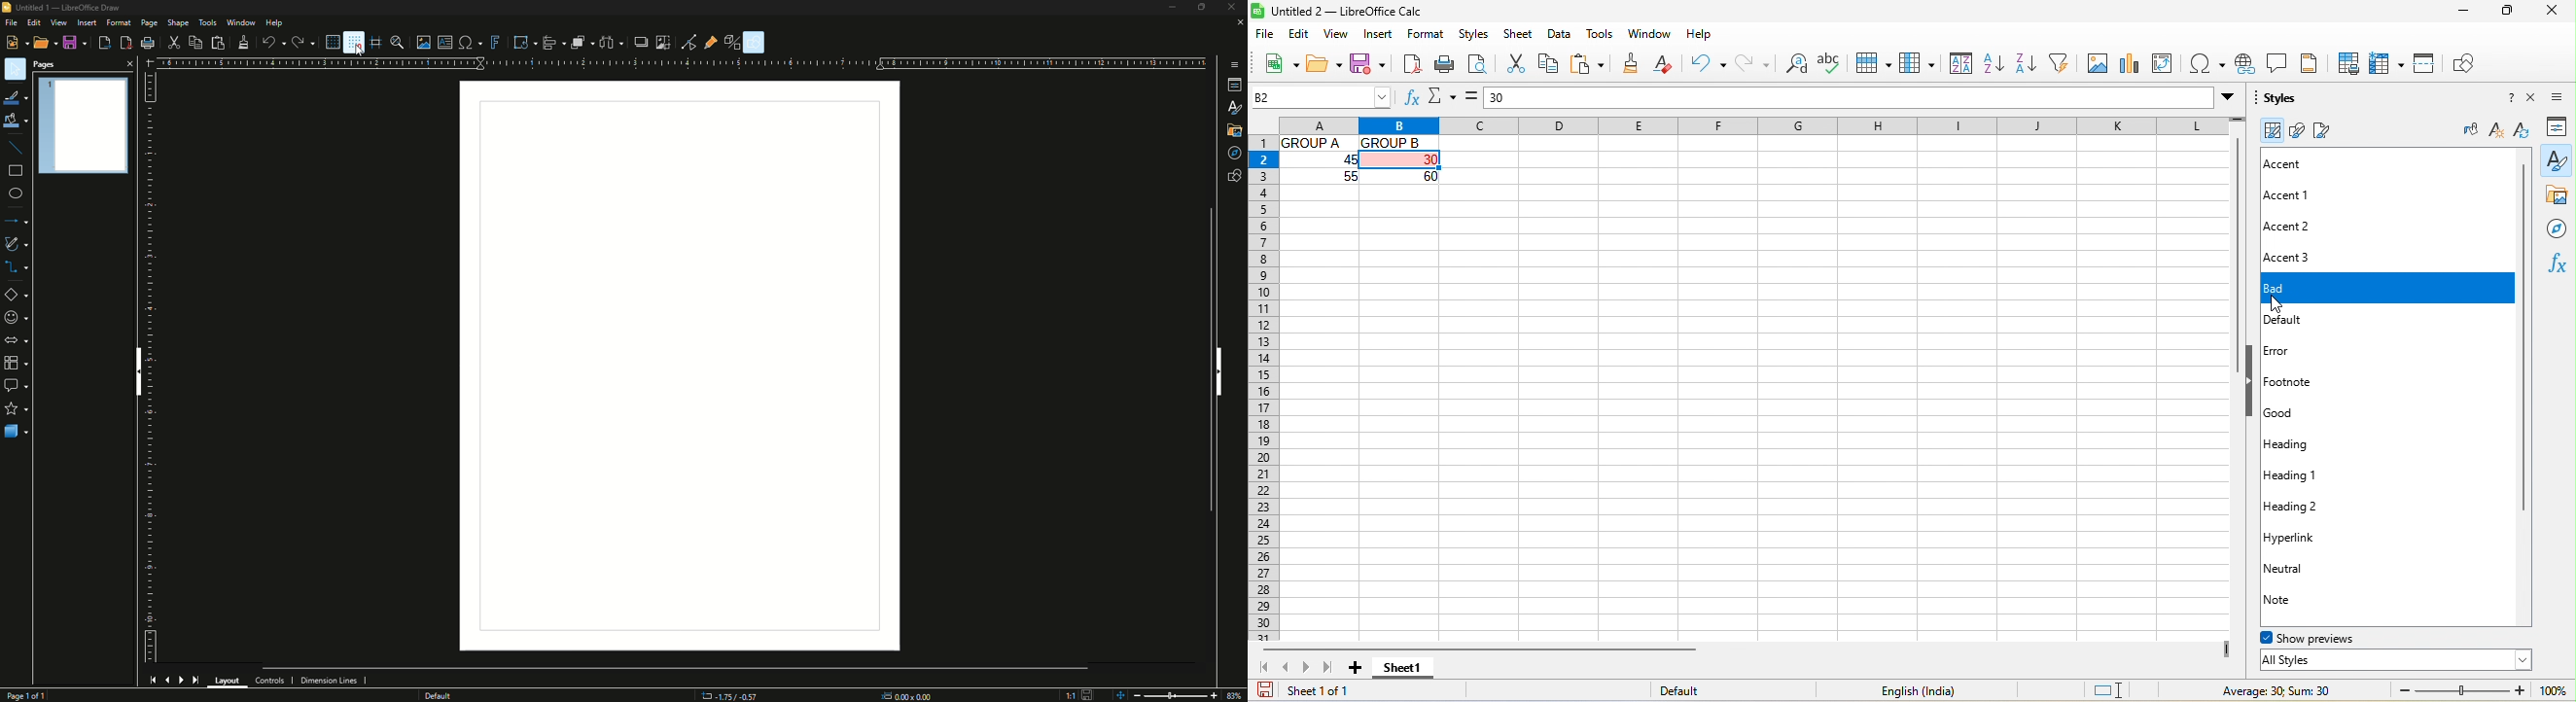 This screenshot has height=728, width=2576. What do you see at coordinates (2562, 98) in the screenshot?
I see `sidebar settings` at bounding box center [2562, 98].